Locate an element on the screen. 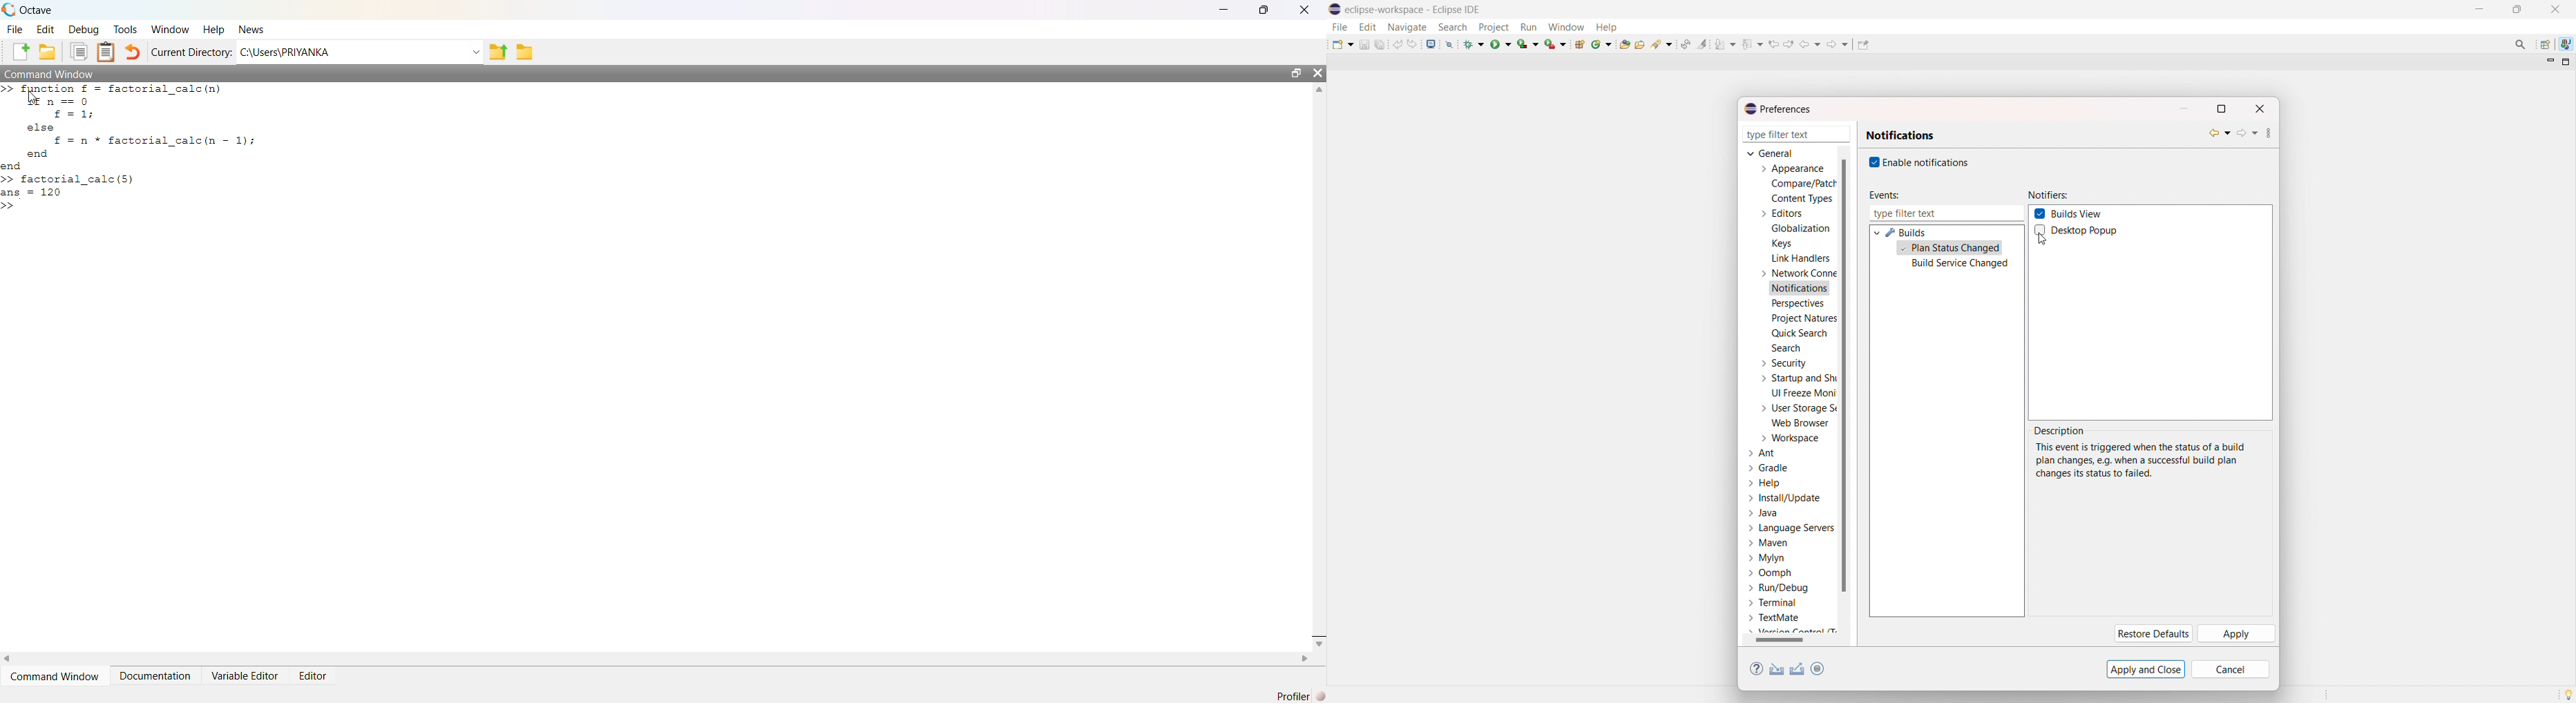 Image resolution: width=2576 pixels, height=728 pixels. edit is located at coordinates (1367, 27).